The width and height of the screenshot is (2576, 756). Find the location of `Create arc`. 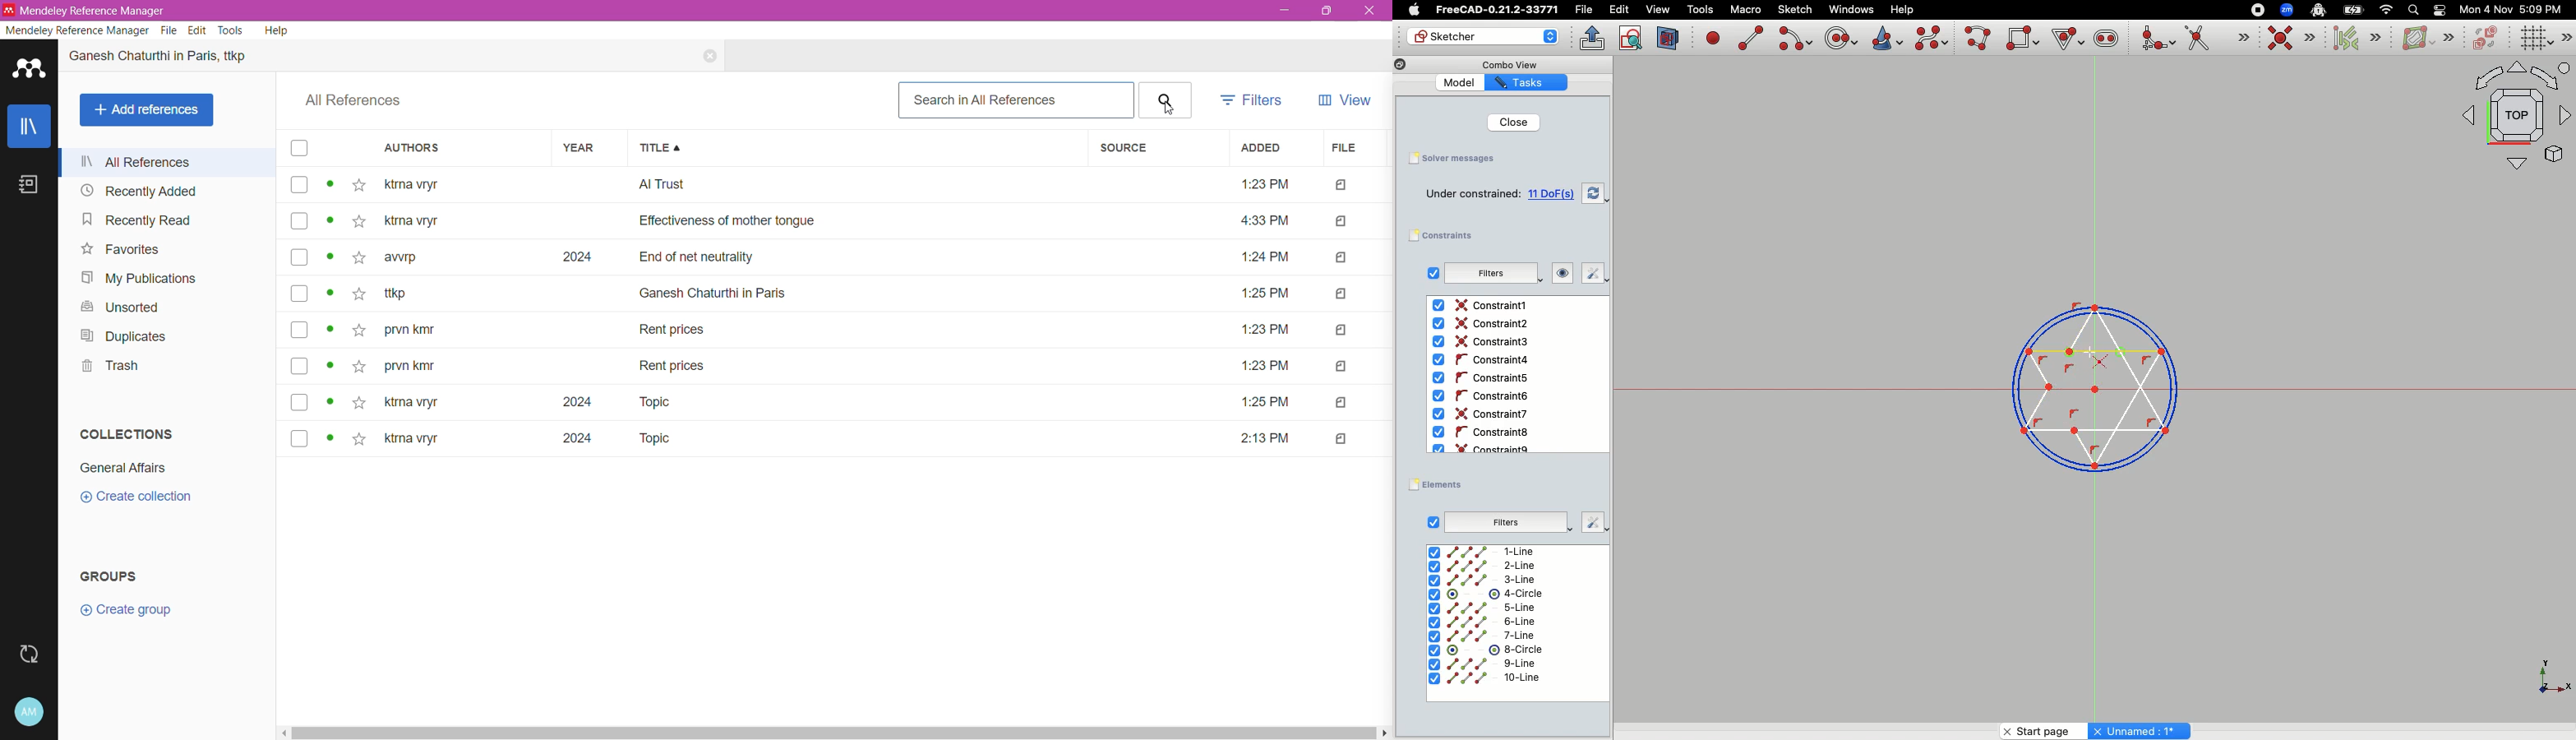

Create arc is located at coordinates (1794, 39).